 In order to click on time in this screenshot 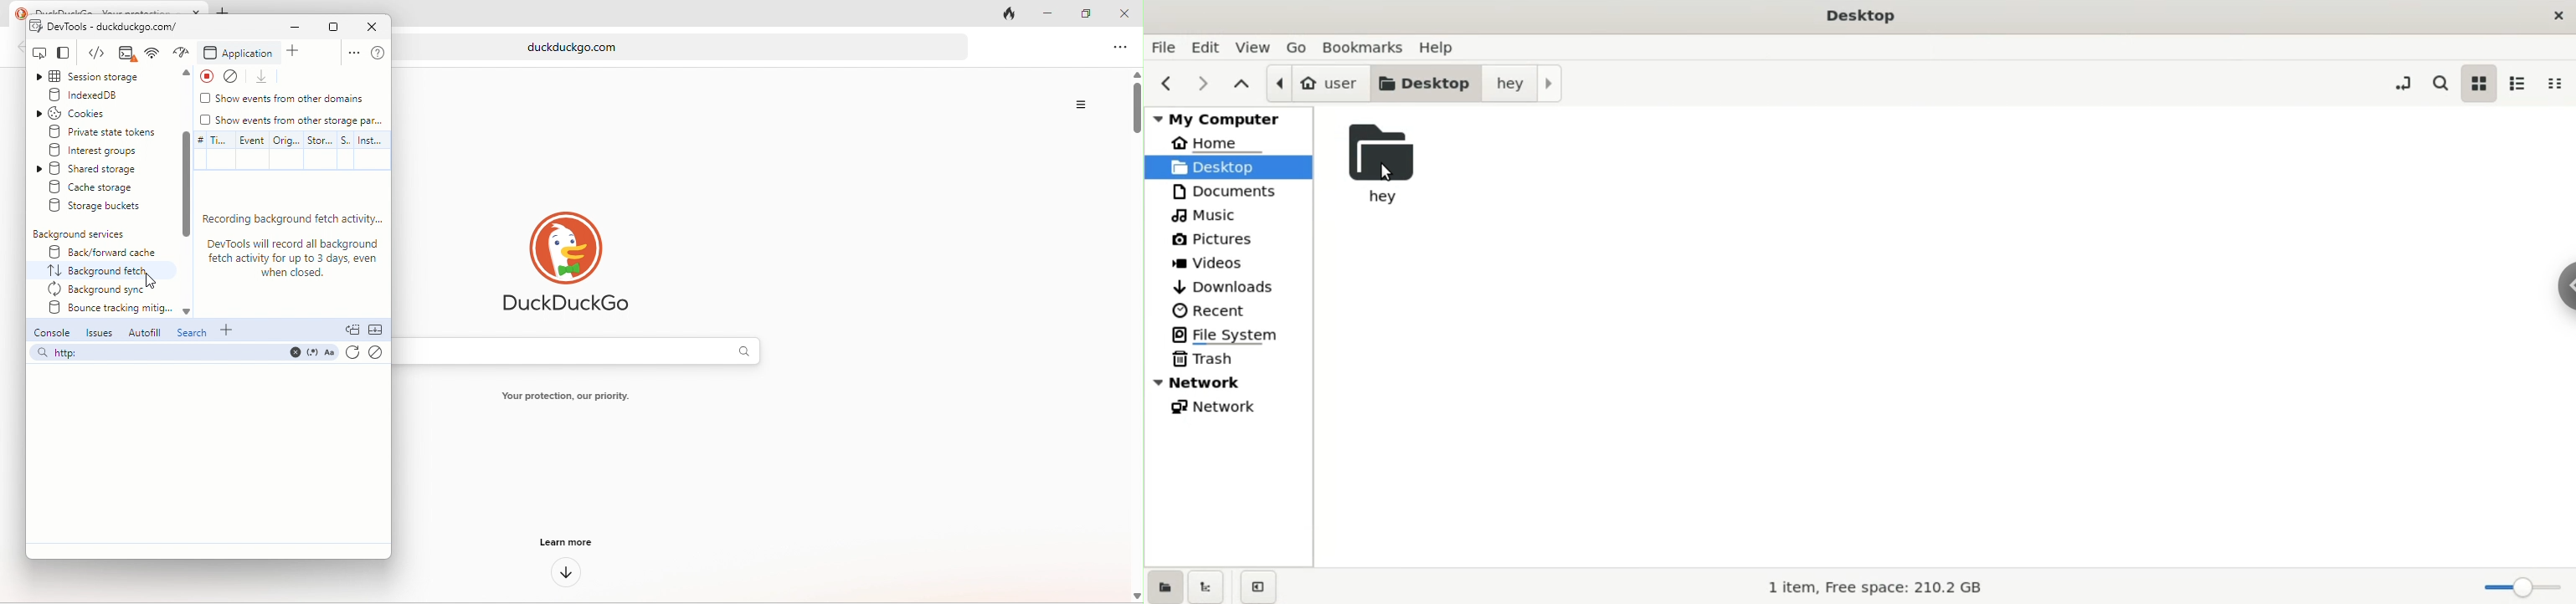, I will do `click(210, 151)`.